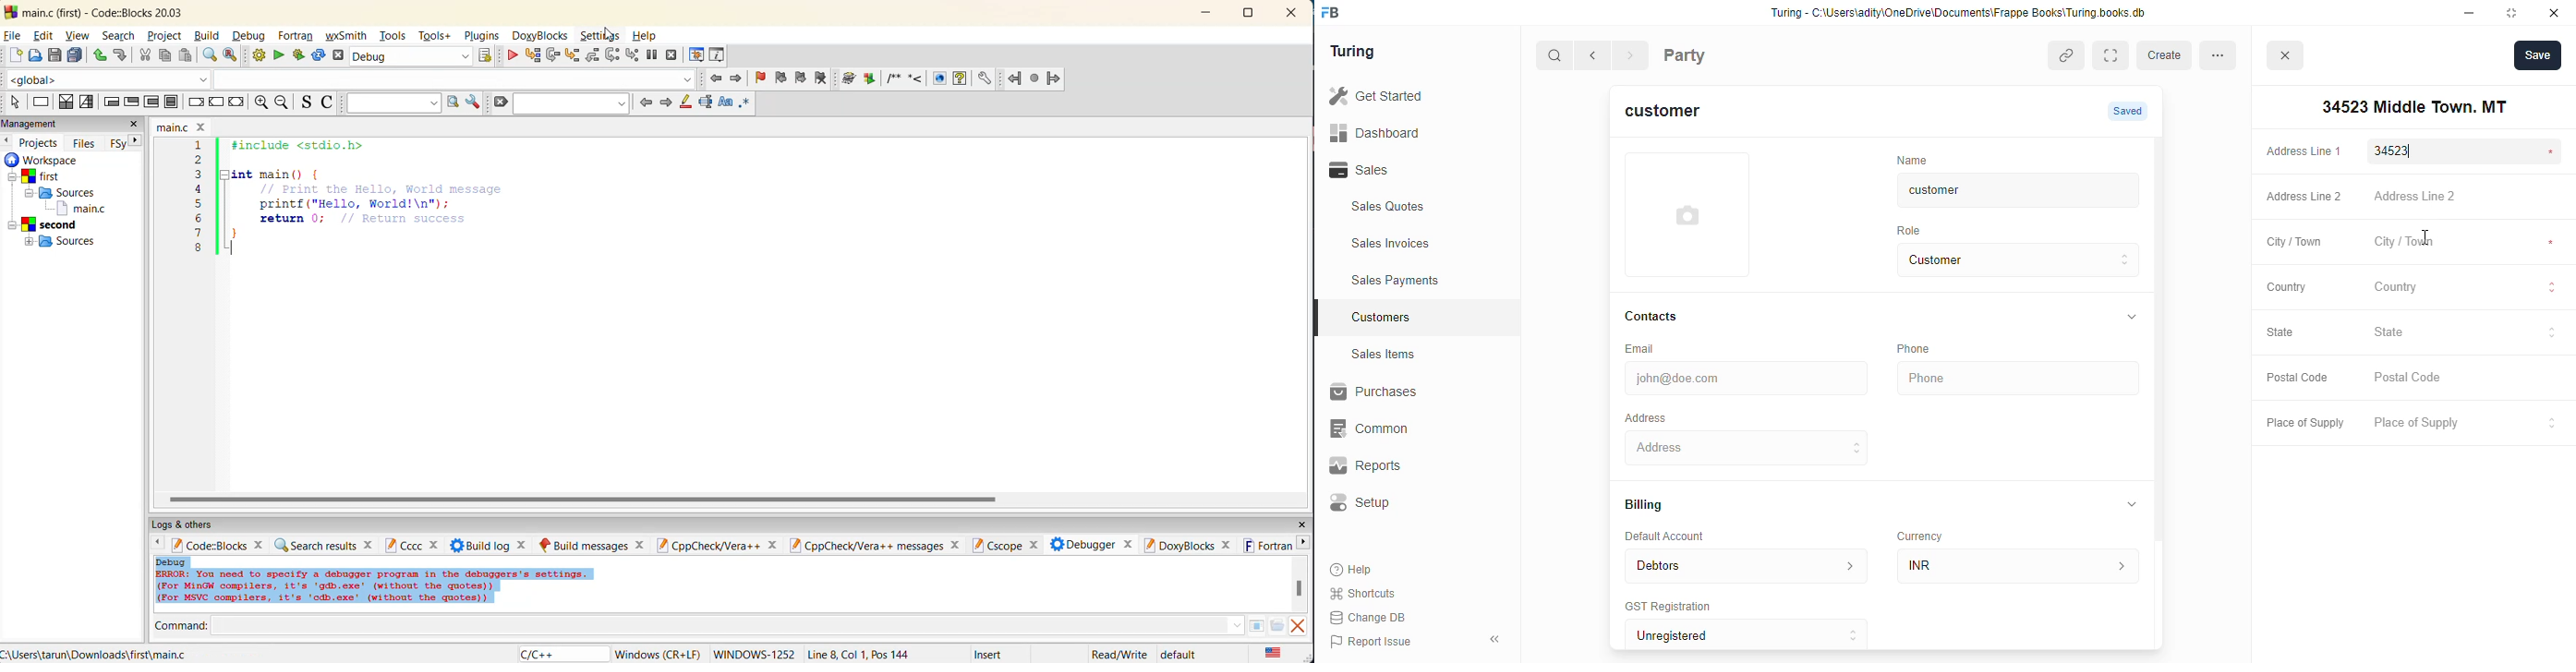 Image resolution: width=2576 pixels, height=672 pixels. Describe the element at coordinates (761, 78) in the screenshot. I see `toggle bookmarks` at that location.